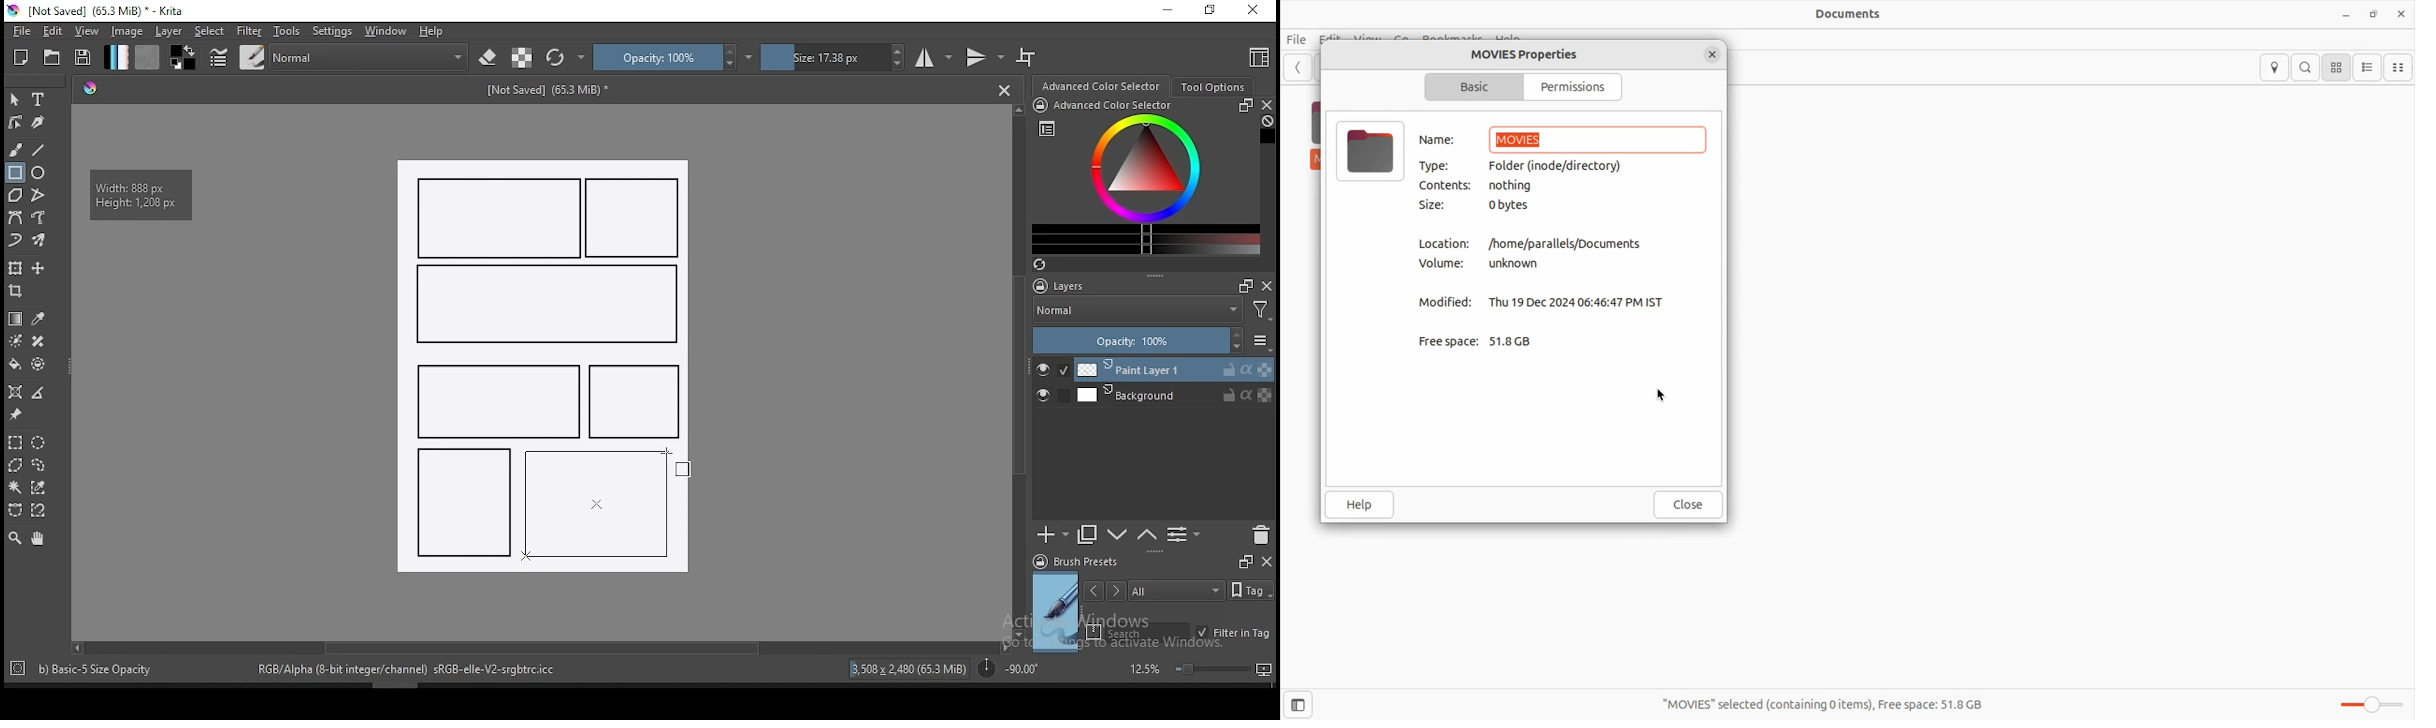 This screenshot has width=2436, height=728. Describe the element at coordinates (1138, 632) in the screenshot. I see `search` at that location.